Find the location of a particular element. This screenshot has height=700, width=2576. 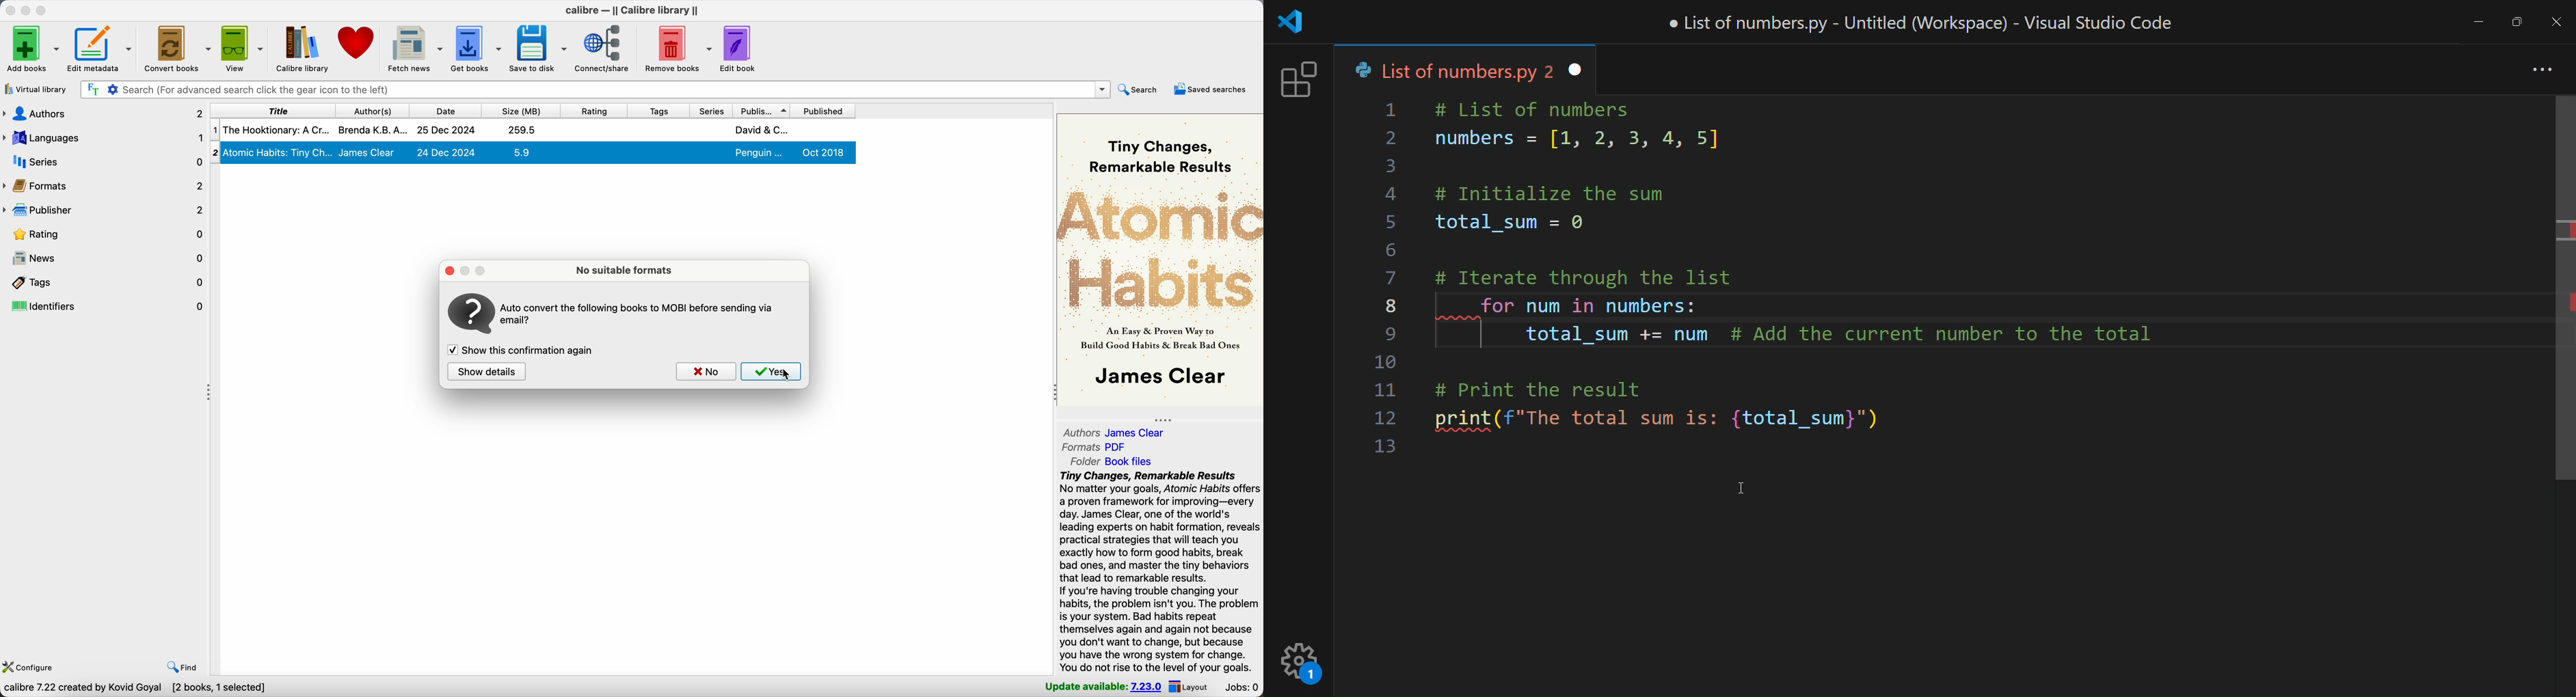

no suitable formats is located at coordinates (624, 269).